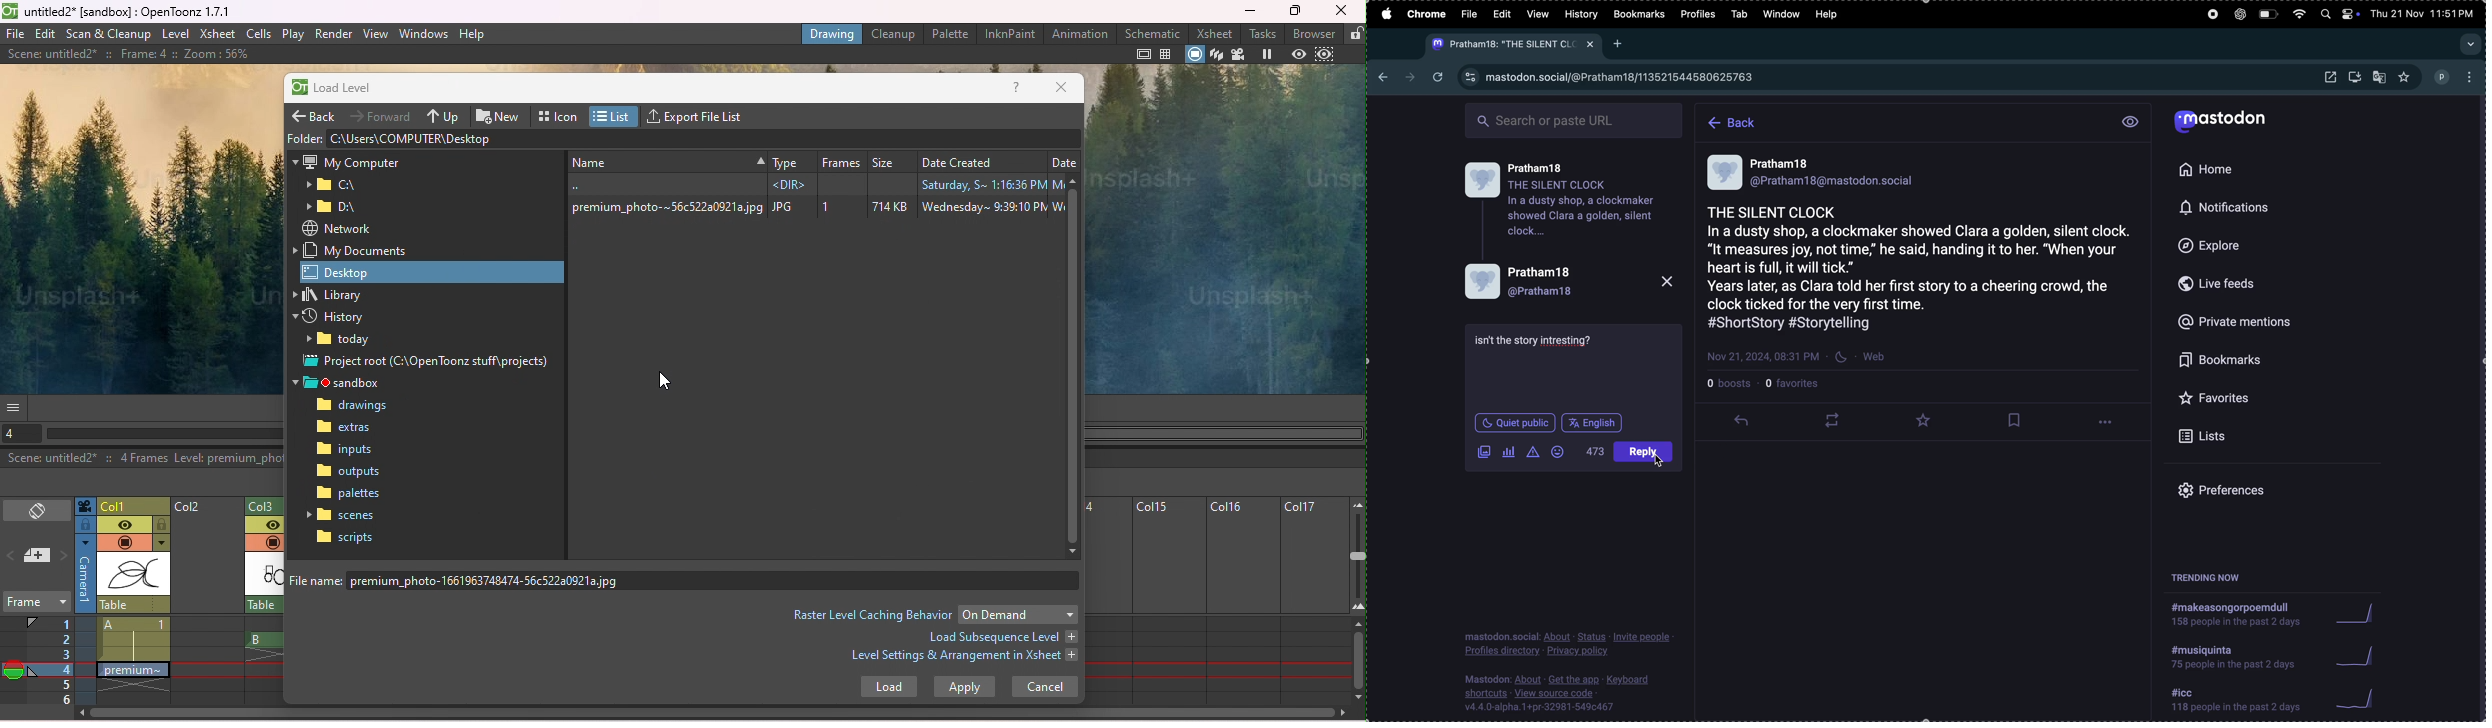  I want to click on wifi, so click(2301, 14).